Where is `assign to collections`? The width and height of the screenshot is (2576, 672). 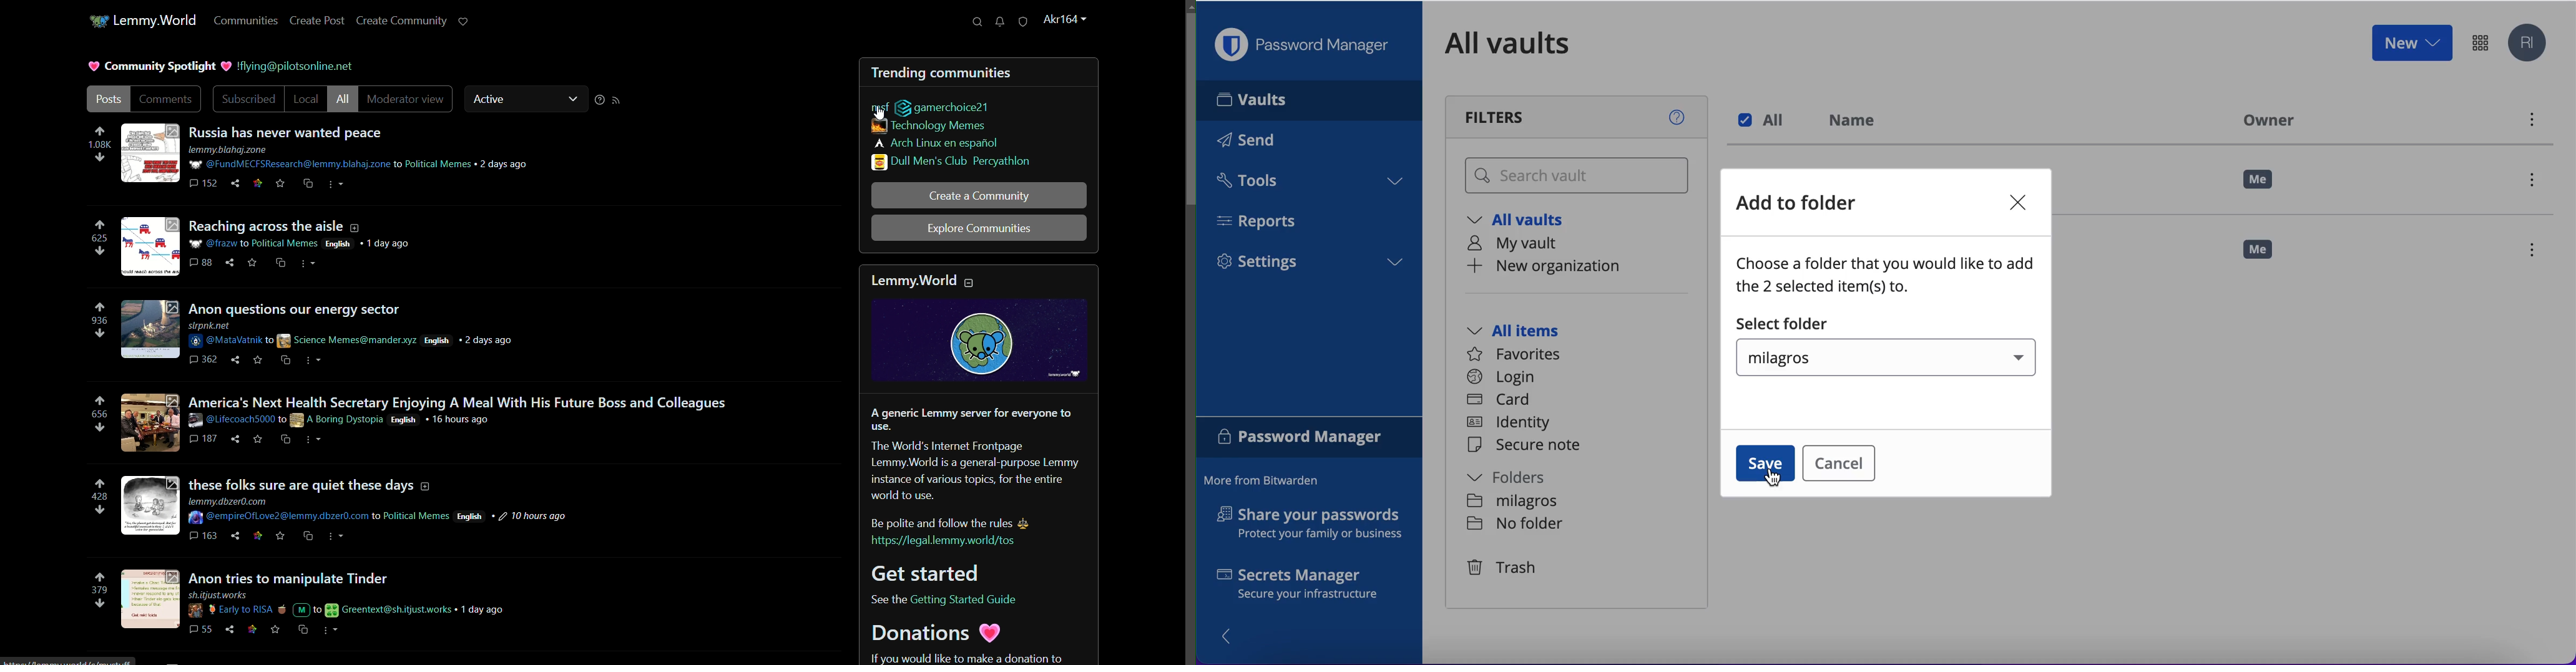
assign to collections is located at coordinates (2529, 180).